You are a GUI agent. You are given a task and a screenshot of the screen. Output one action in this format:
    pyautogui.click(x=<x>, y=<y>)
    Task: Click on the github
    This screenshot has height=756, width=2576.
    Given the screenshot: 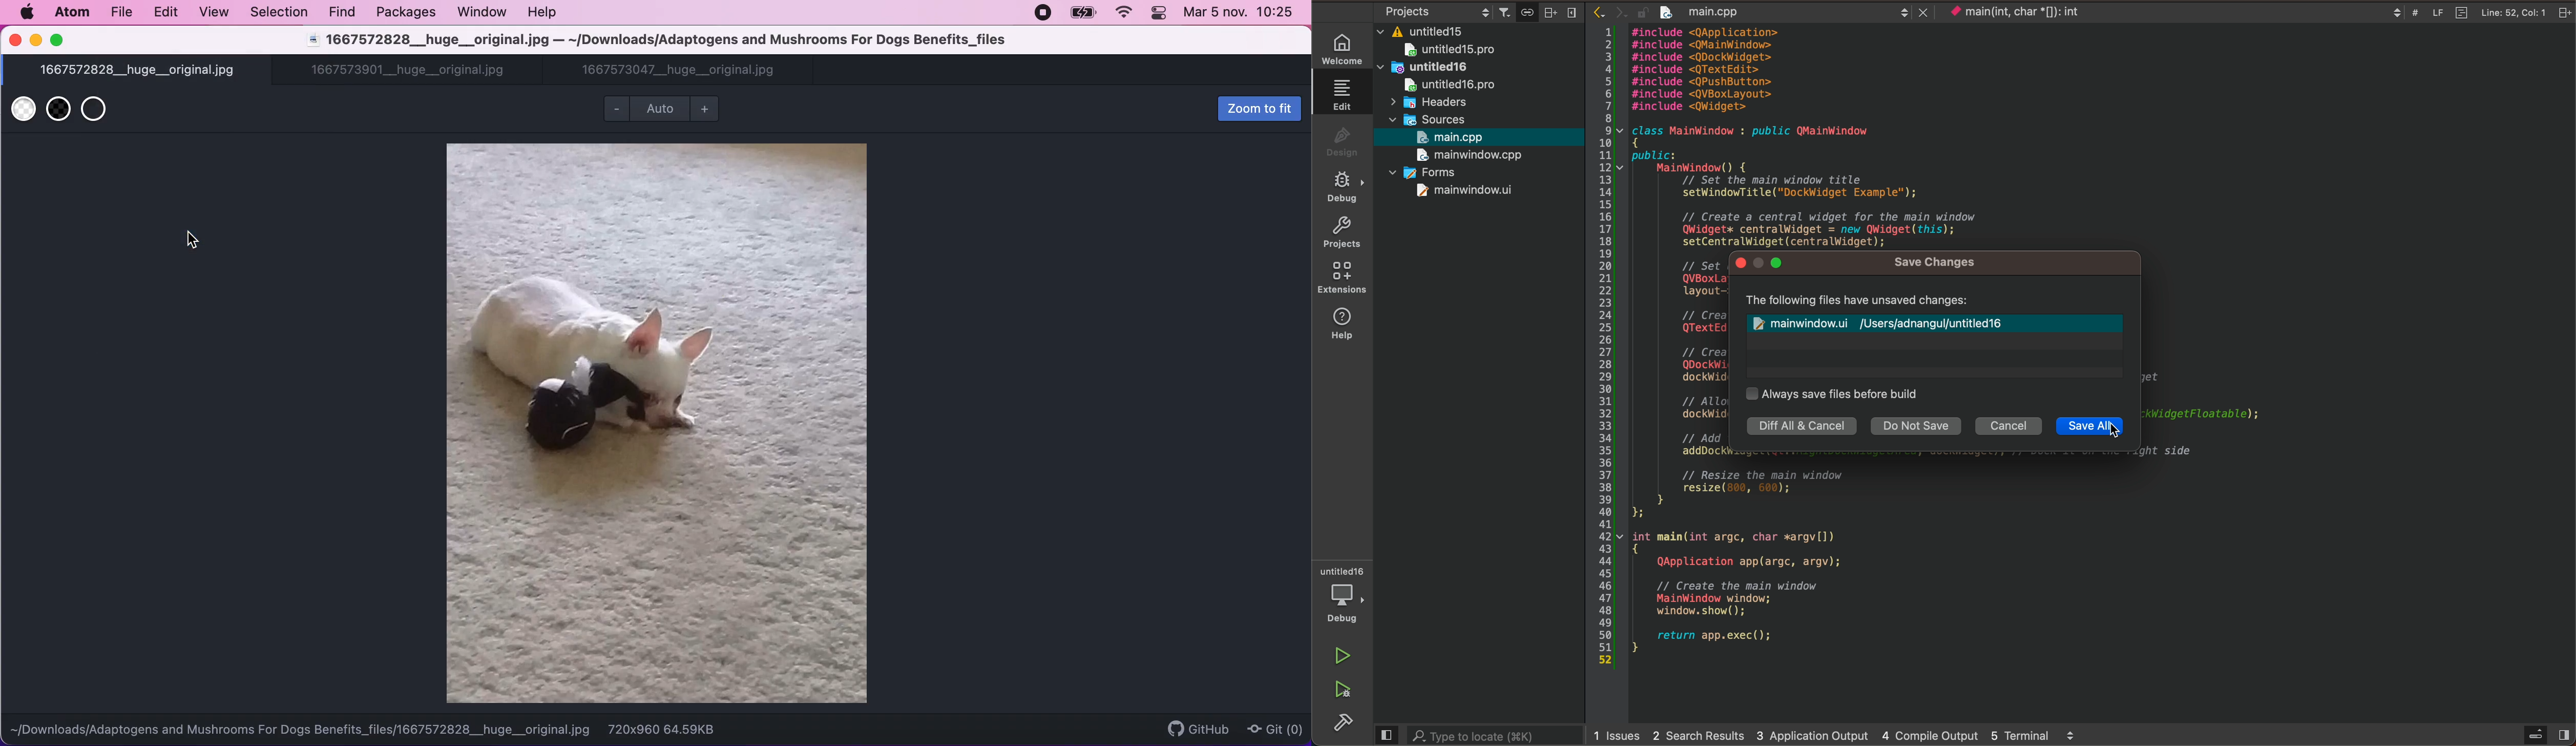 What is the action you would take?
    pyautogui.click(x=1186, y=727)
    